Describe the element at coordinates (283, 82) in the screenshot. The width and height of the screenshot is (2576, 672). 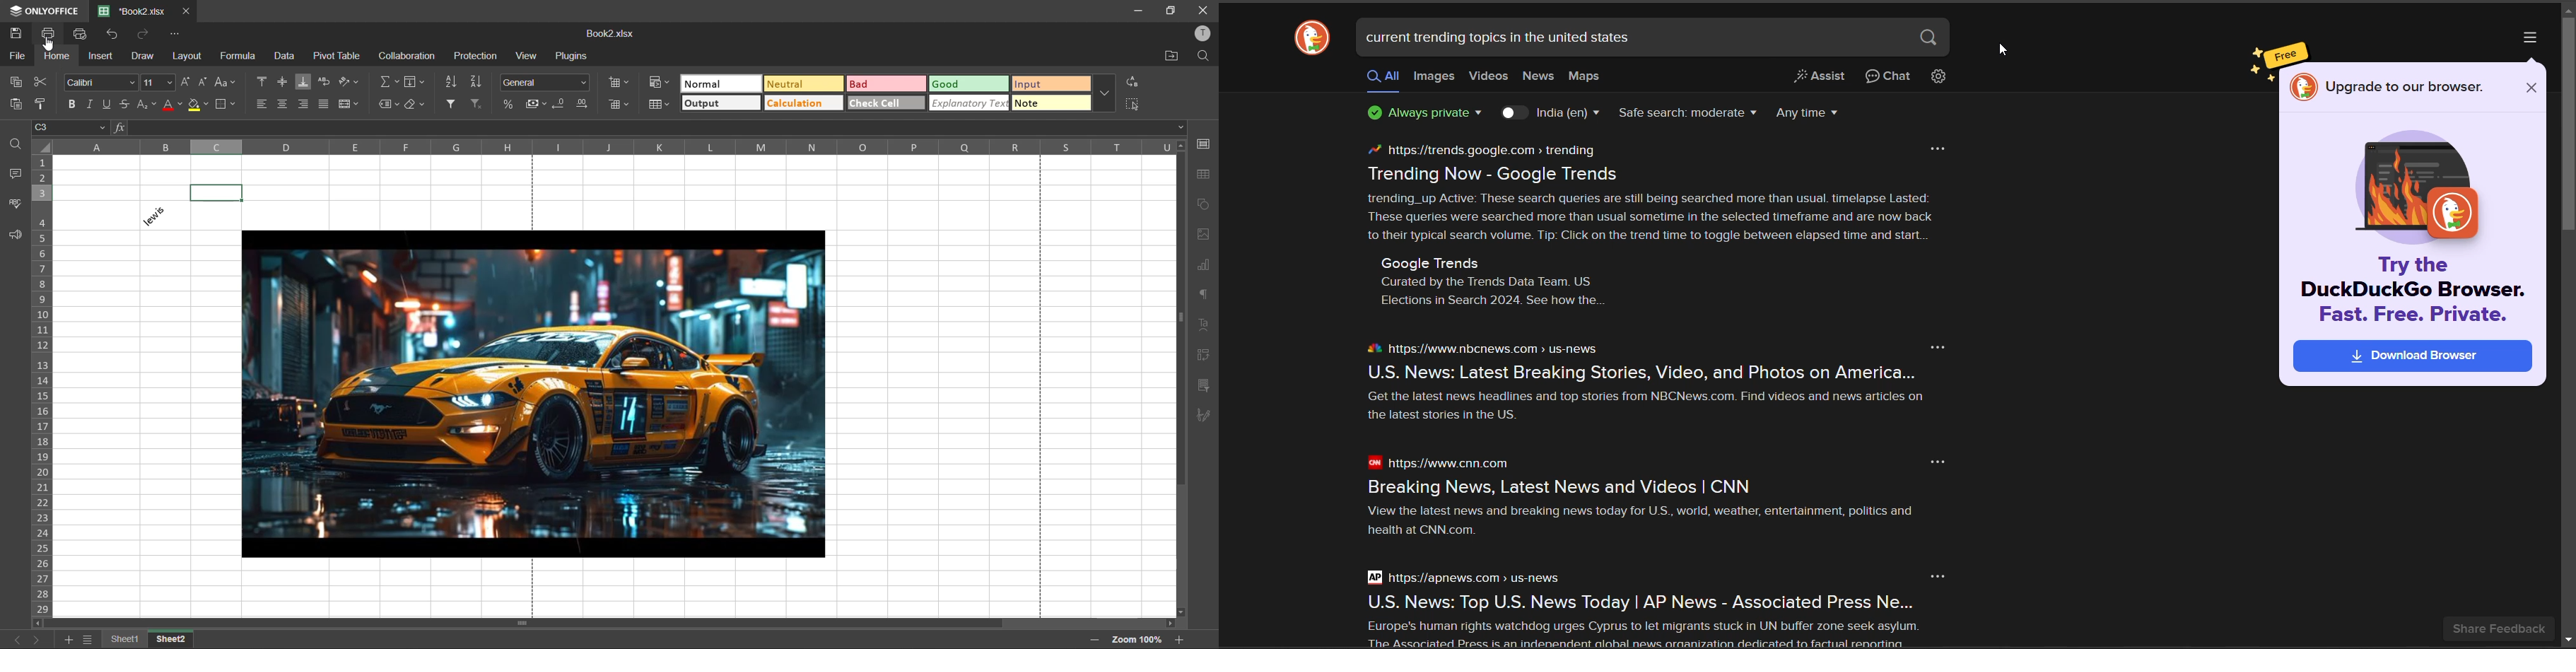
I see `align middle` at that location.